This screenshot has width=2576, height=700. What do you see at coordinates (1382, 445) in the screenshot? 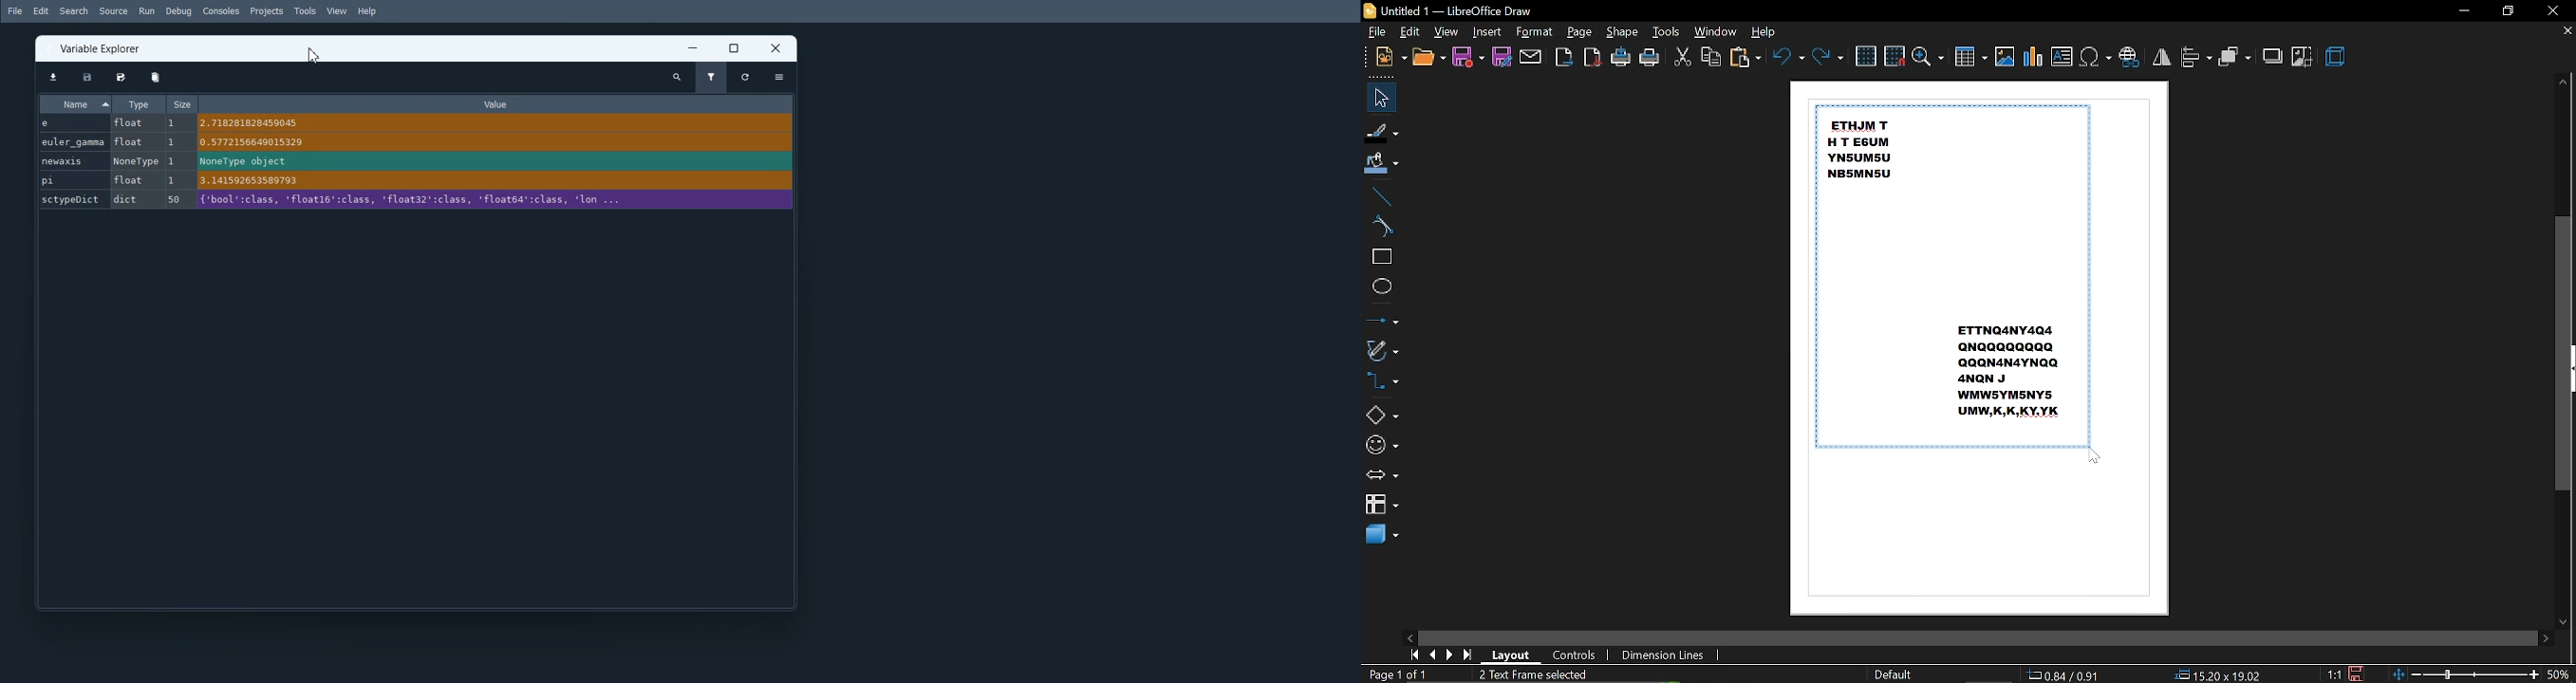
I see `symbol shapes` at bounding box center [1382, 445].